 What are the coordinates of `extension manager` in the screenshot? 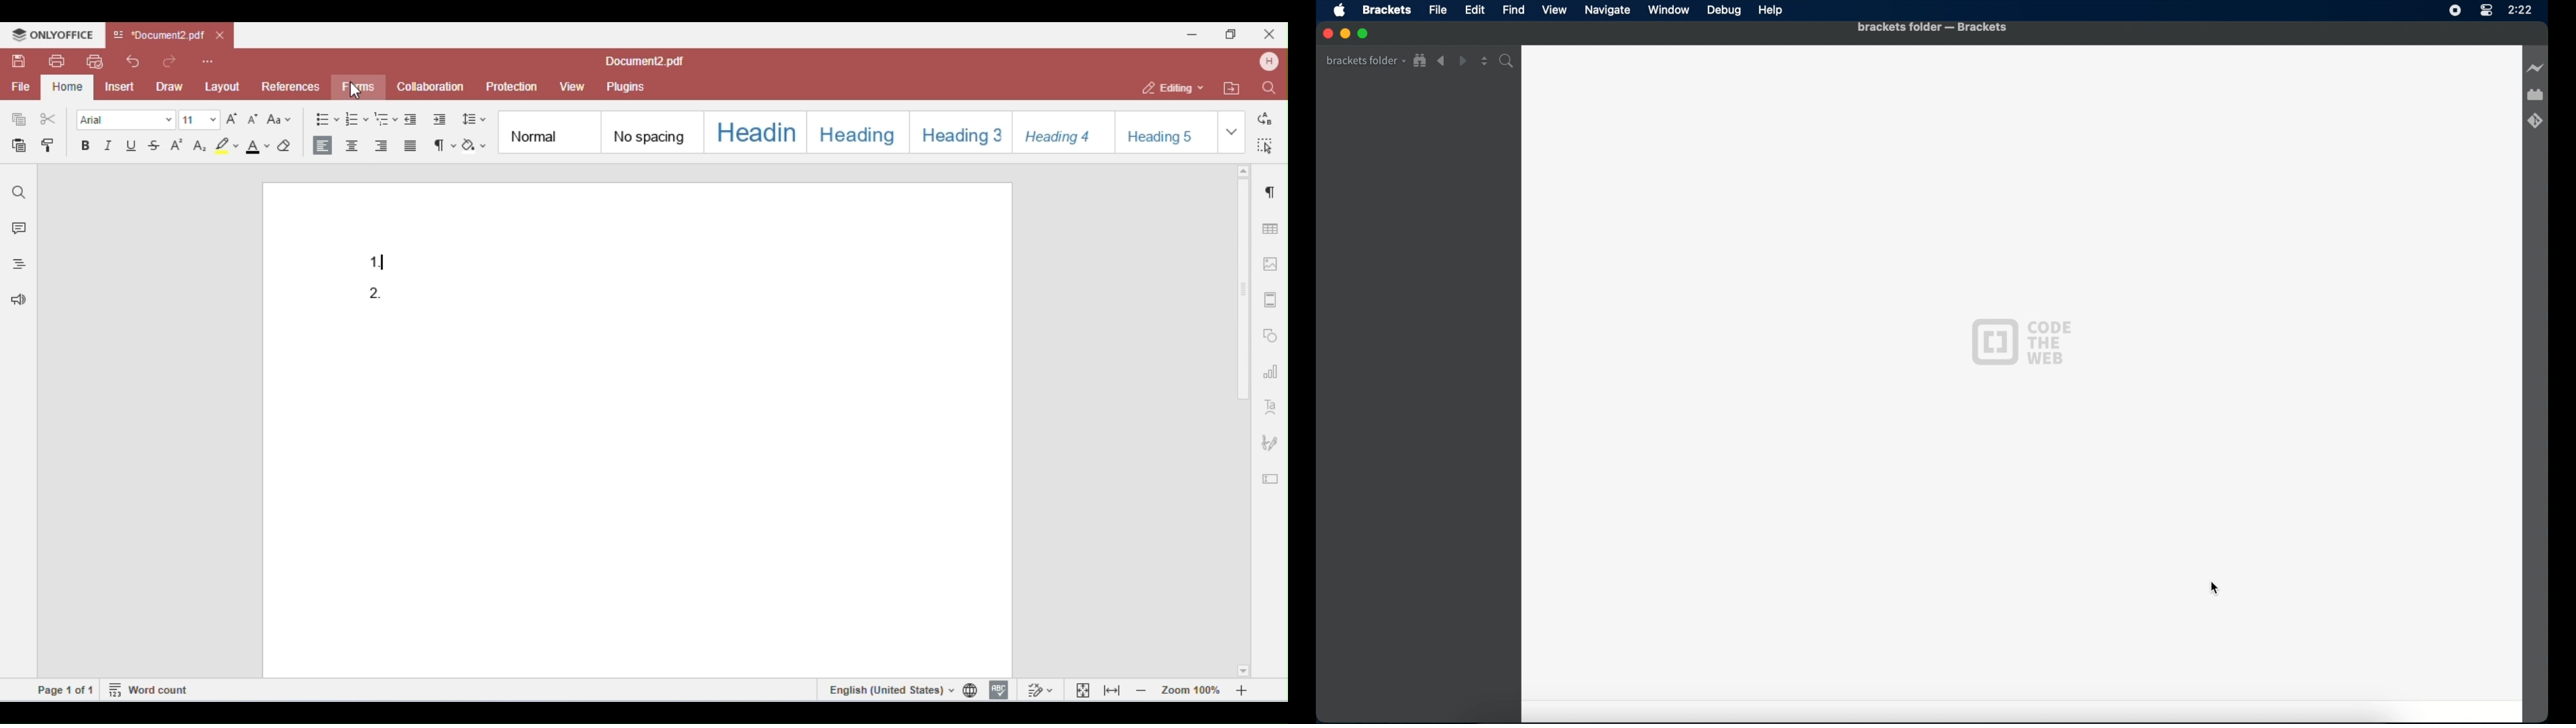 It's located at (2536, 95).